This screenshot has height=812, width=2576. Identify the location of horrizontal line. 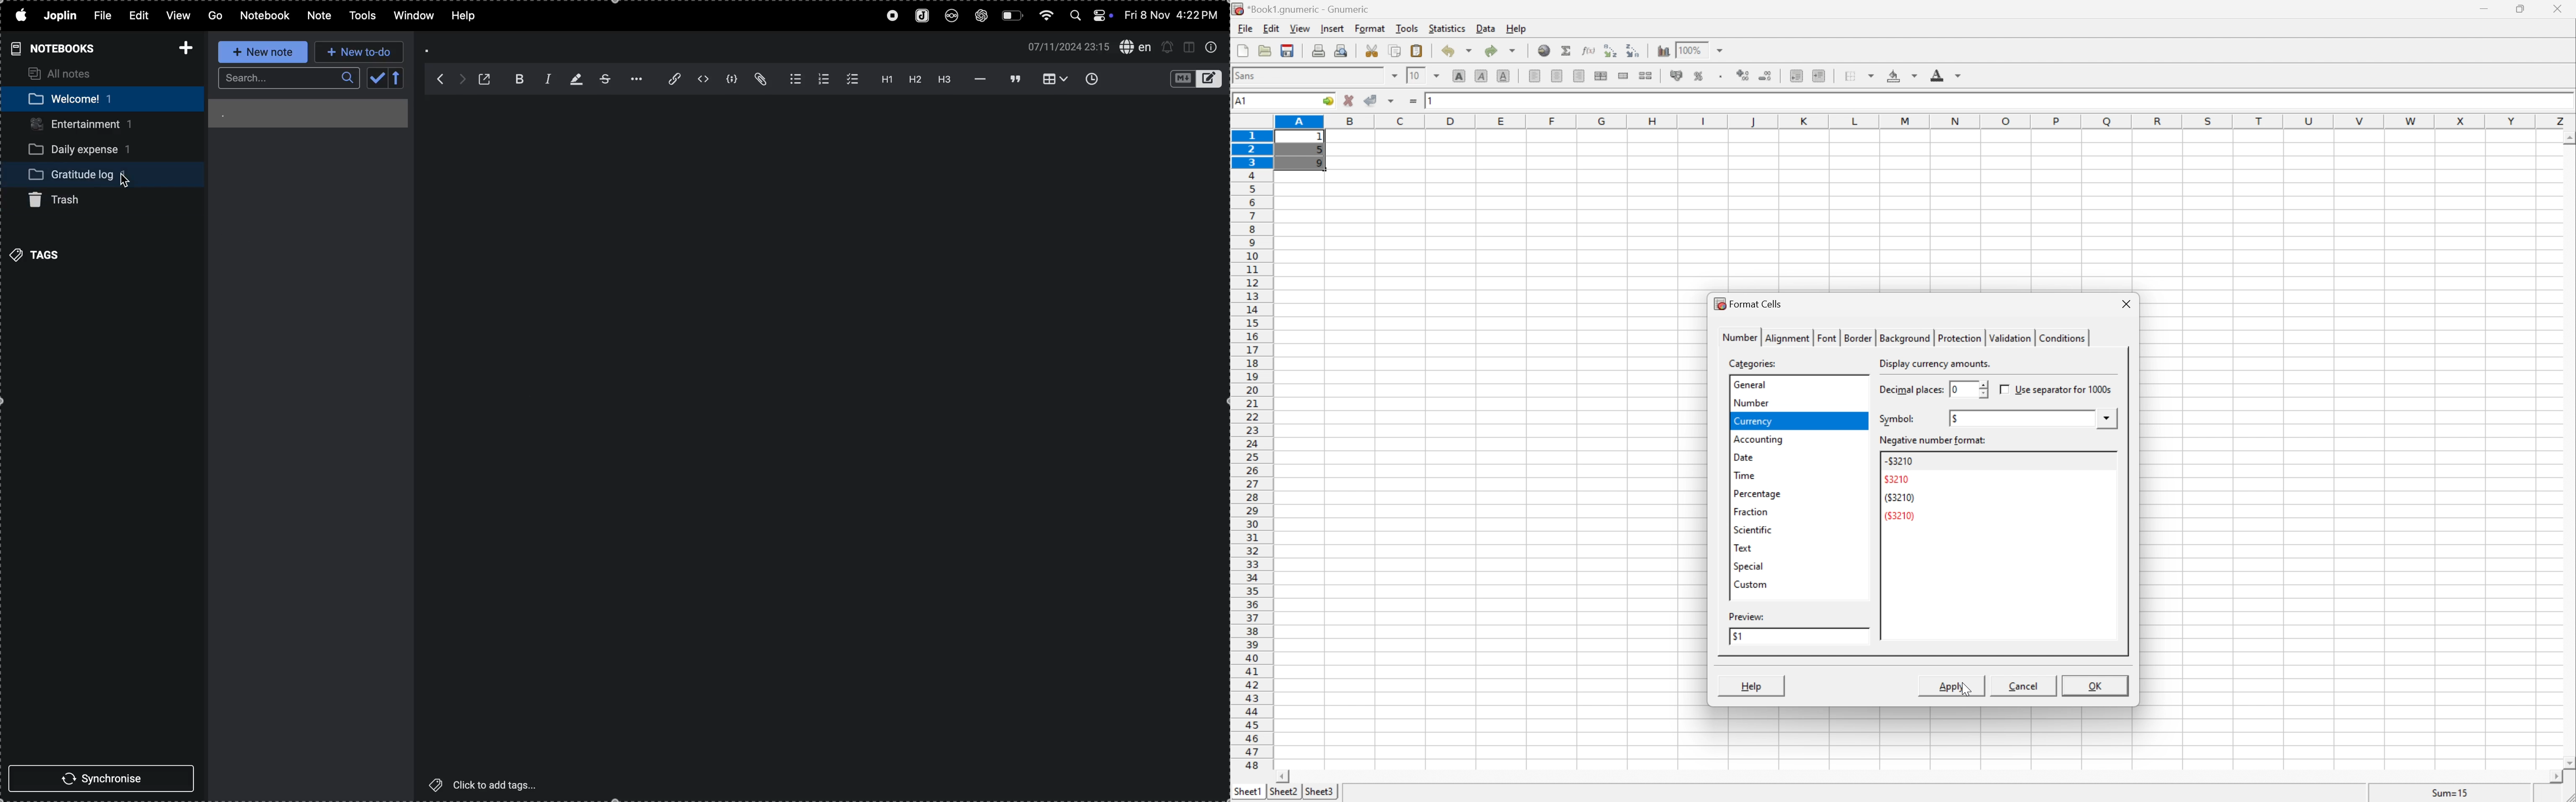
(978, 80).